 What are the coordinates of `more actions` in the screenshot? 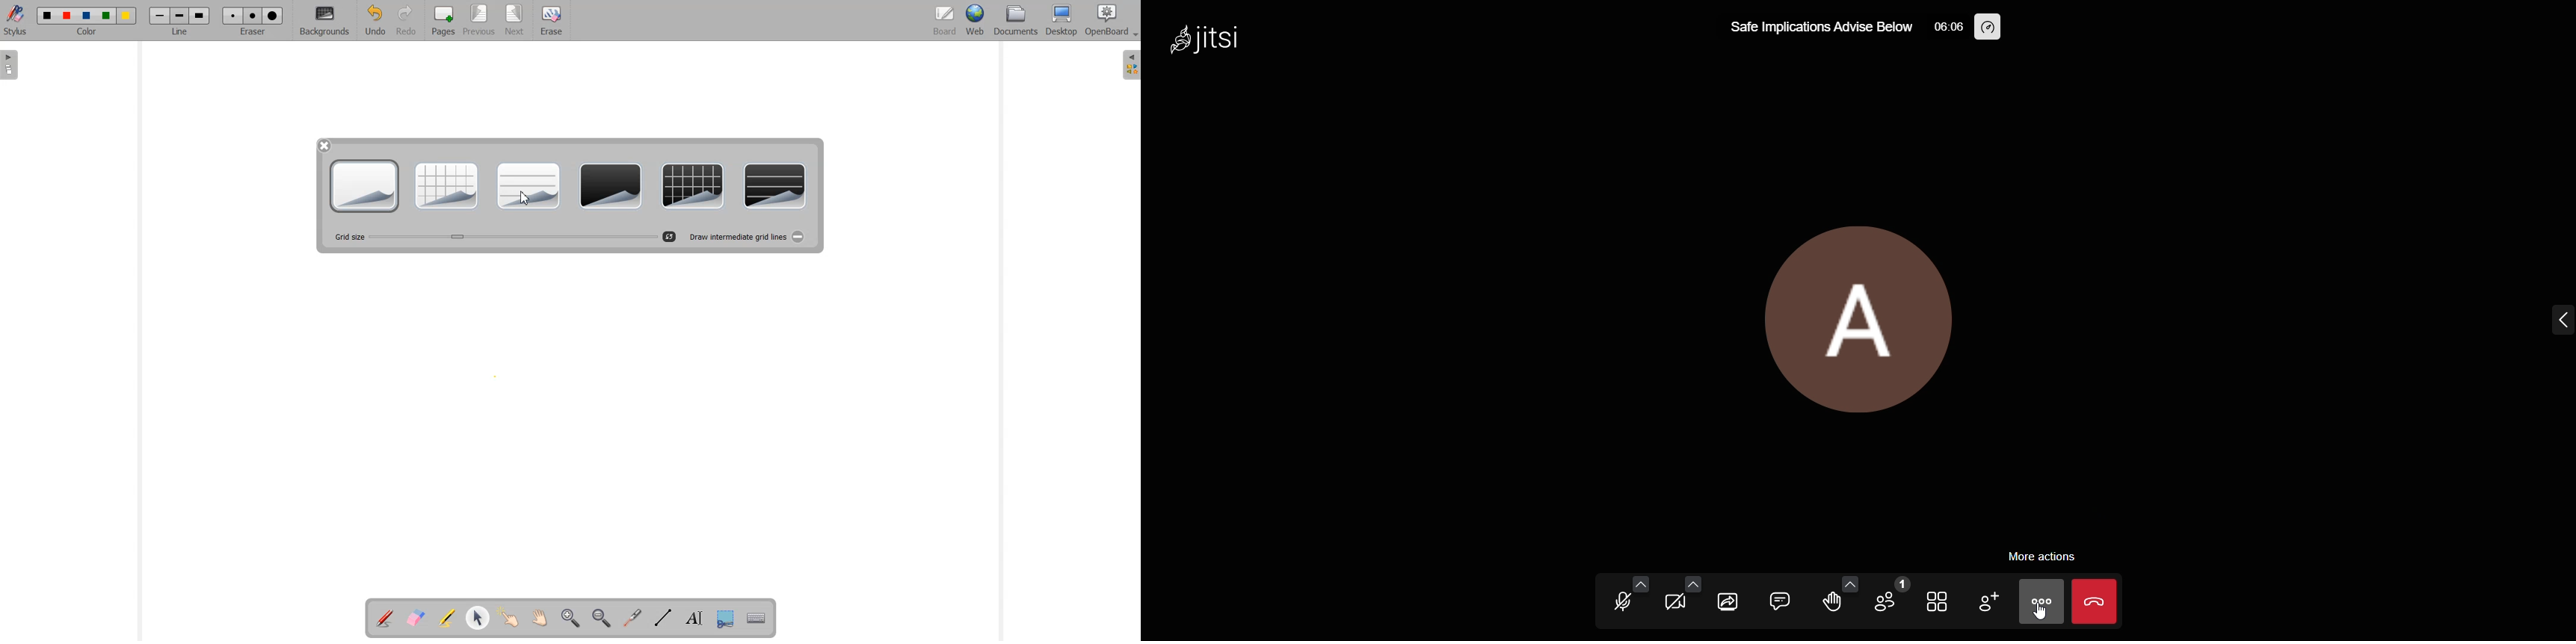 It's located at (2039, 602).